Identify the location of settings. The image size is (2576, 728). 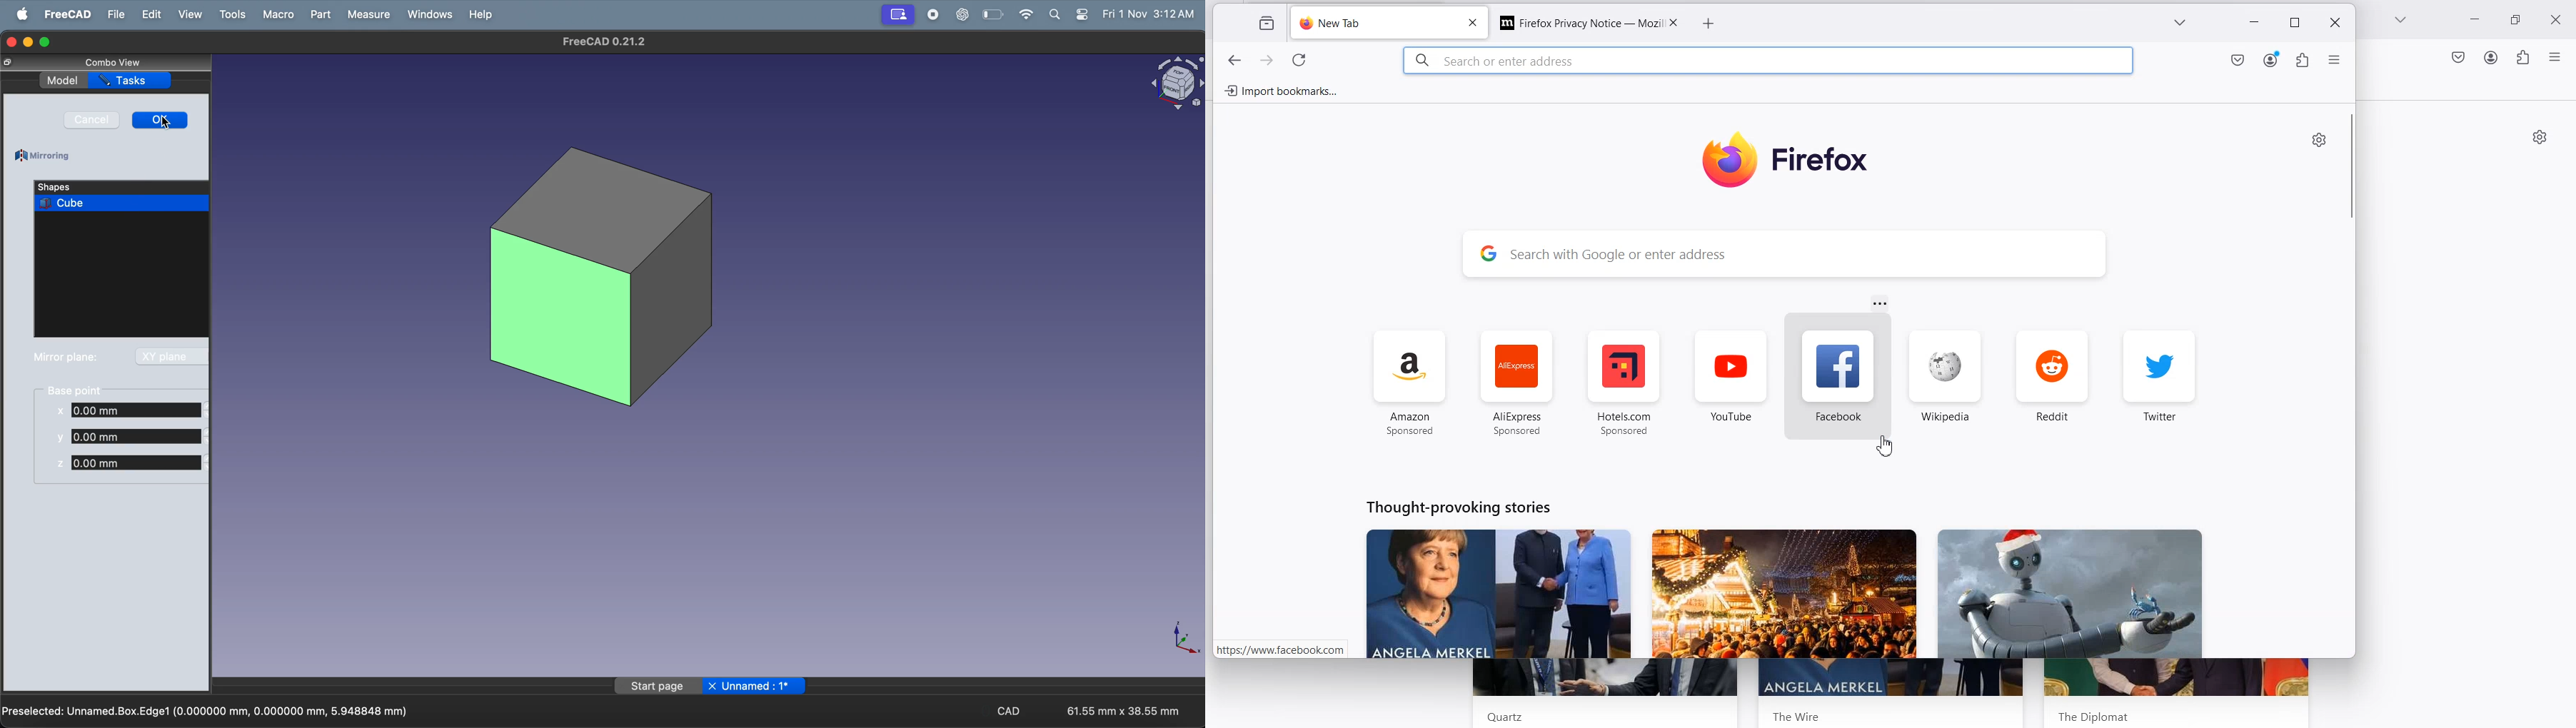
(2315, 140).